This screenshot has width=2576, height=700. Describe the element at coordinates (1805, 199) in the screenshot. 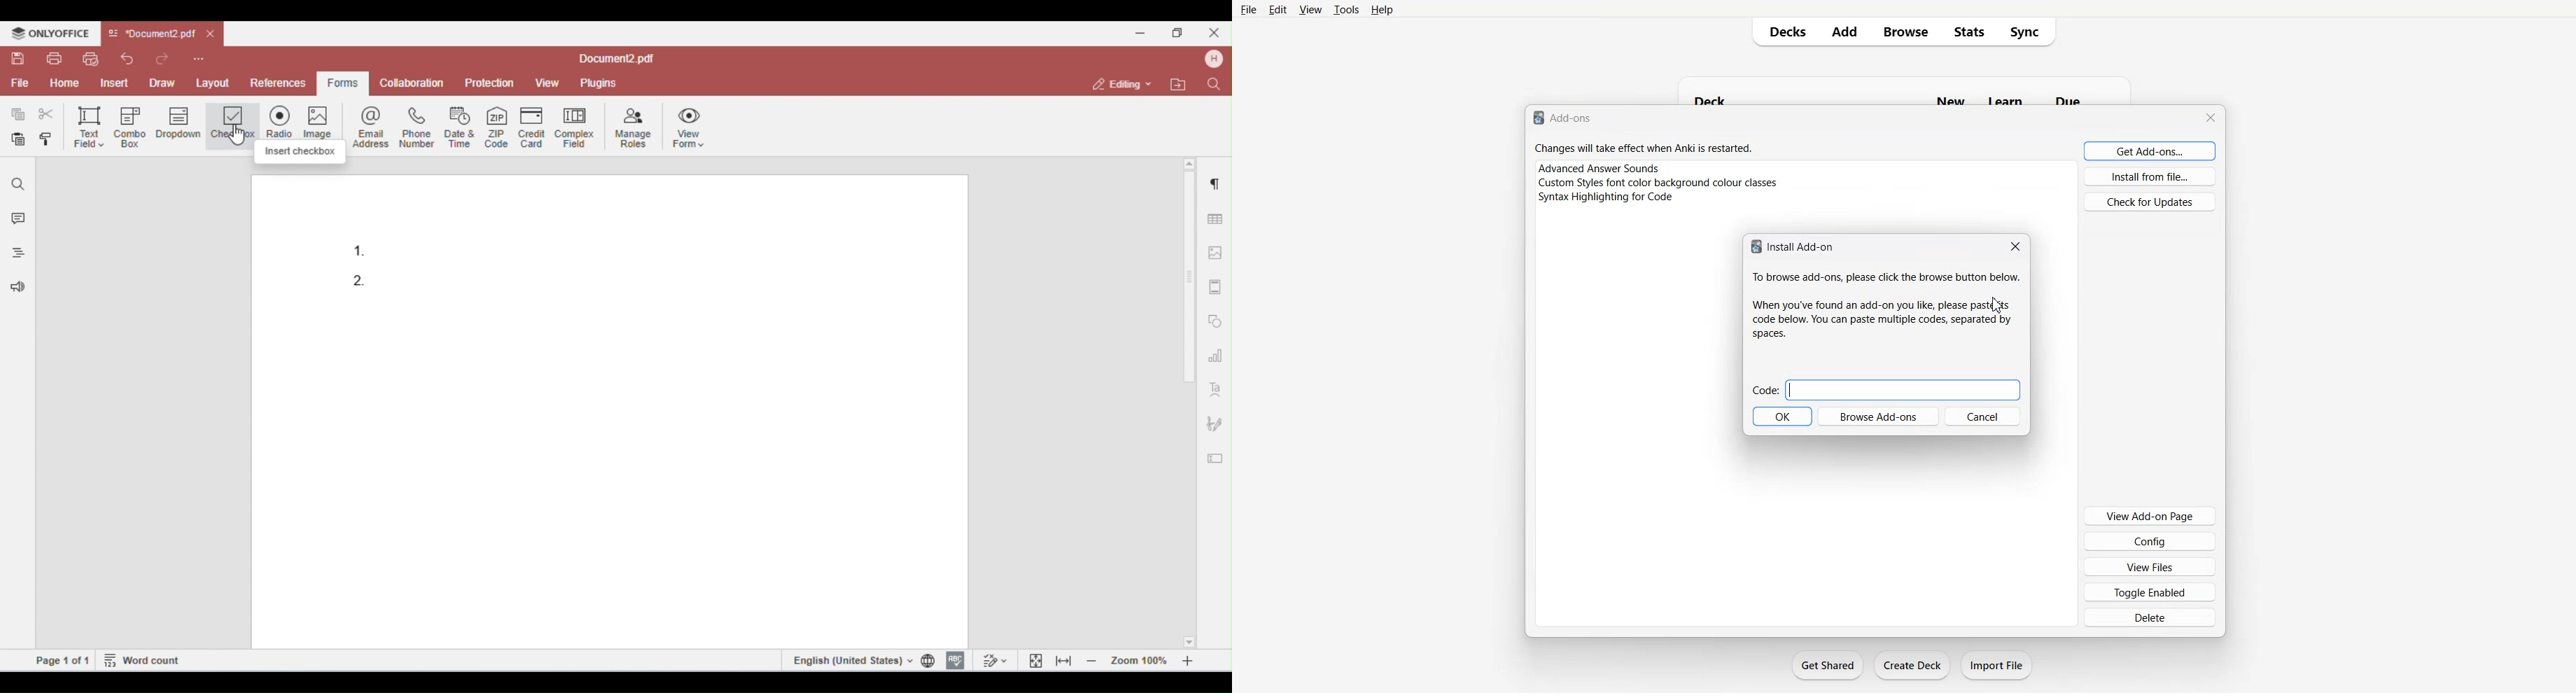

I see `Plugins` at that location.